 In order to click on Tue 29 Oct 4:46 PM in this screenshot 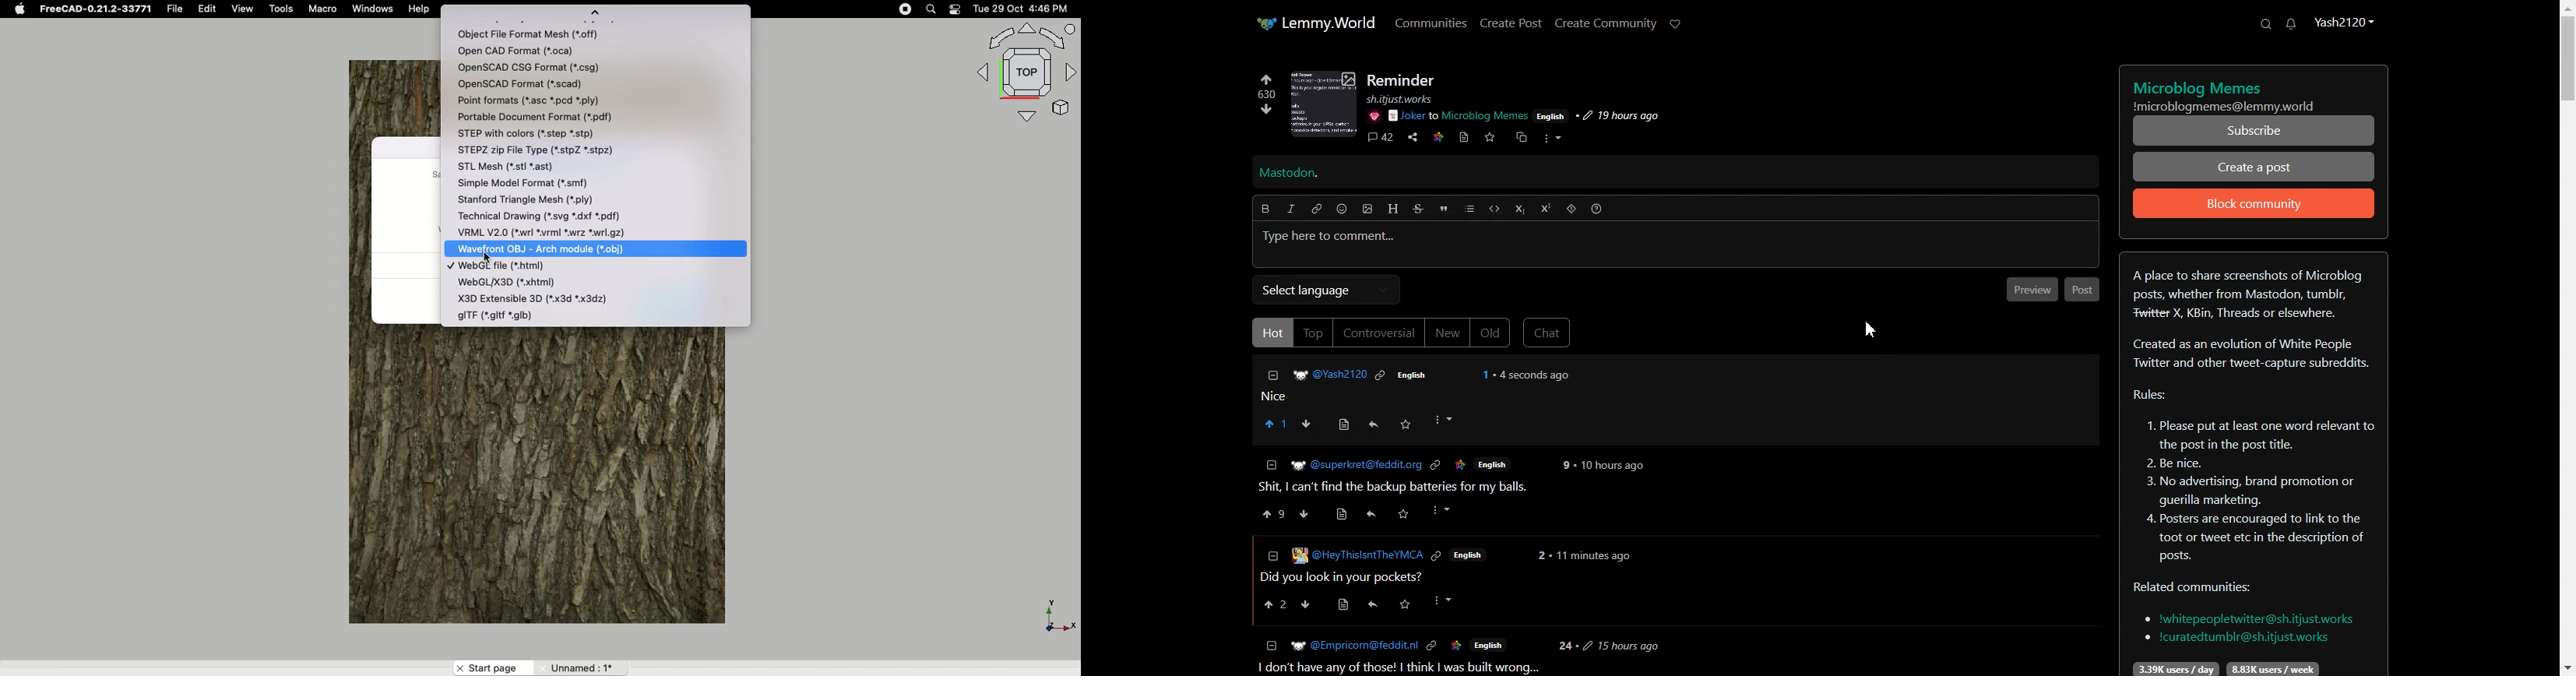, I will do `click(1016, 8)`.